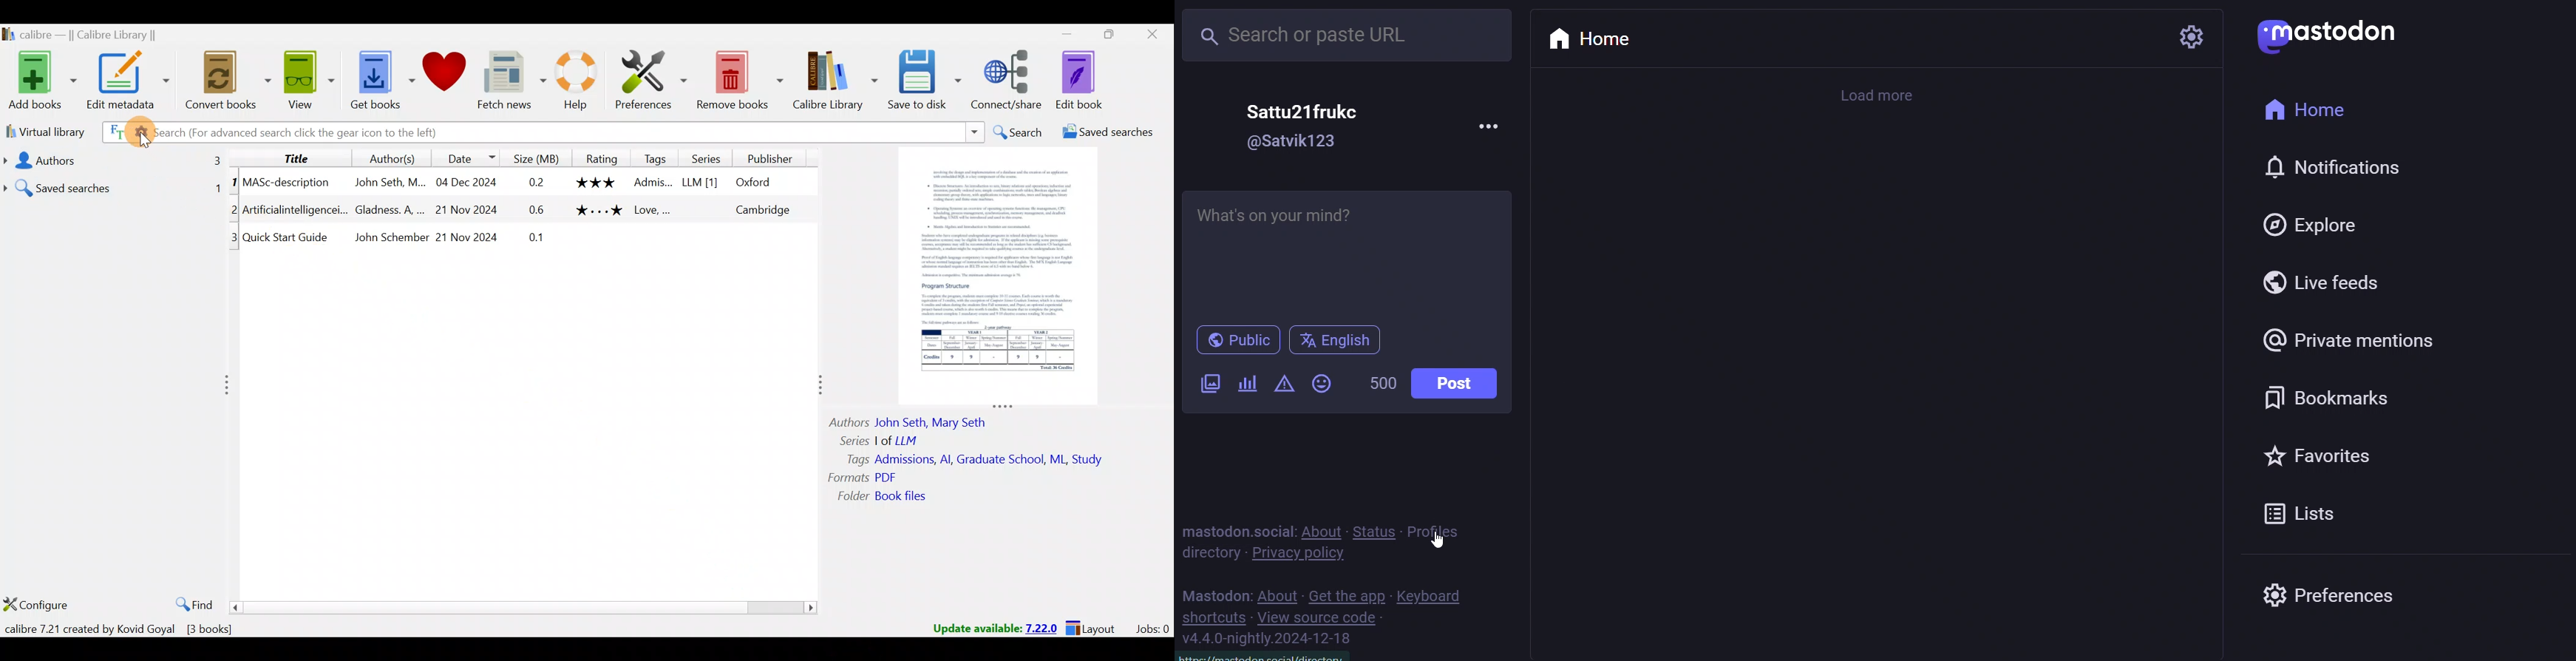 This screenshot has width=2576, height=672. I want to click on Connect/share, so click(1010, 81).